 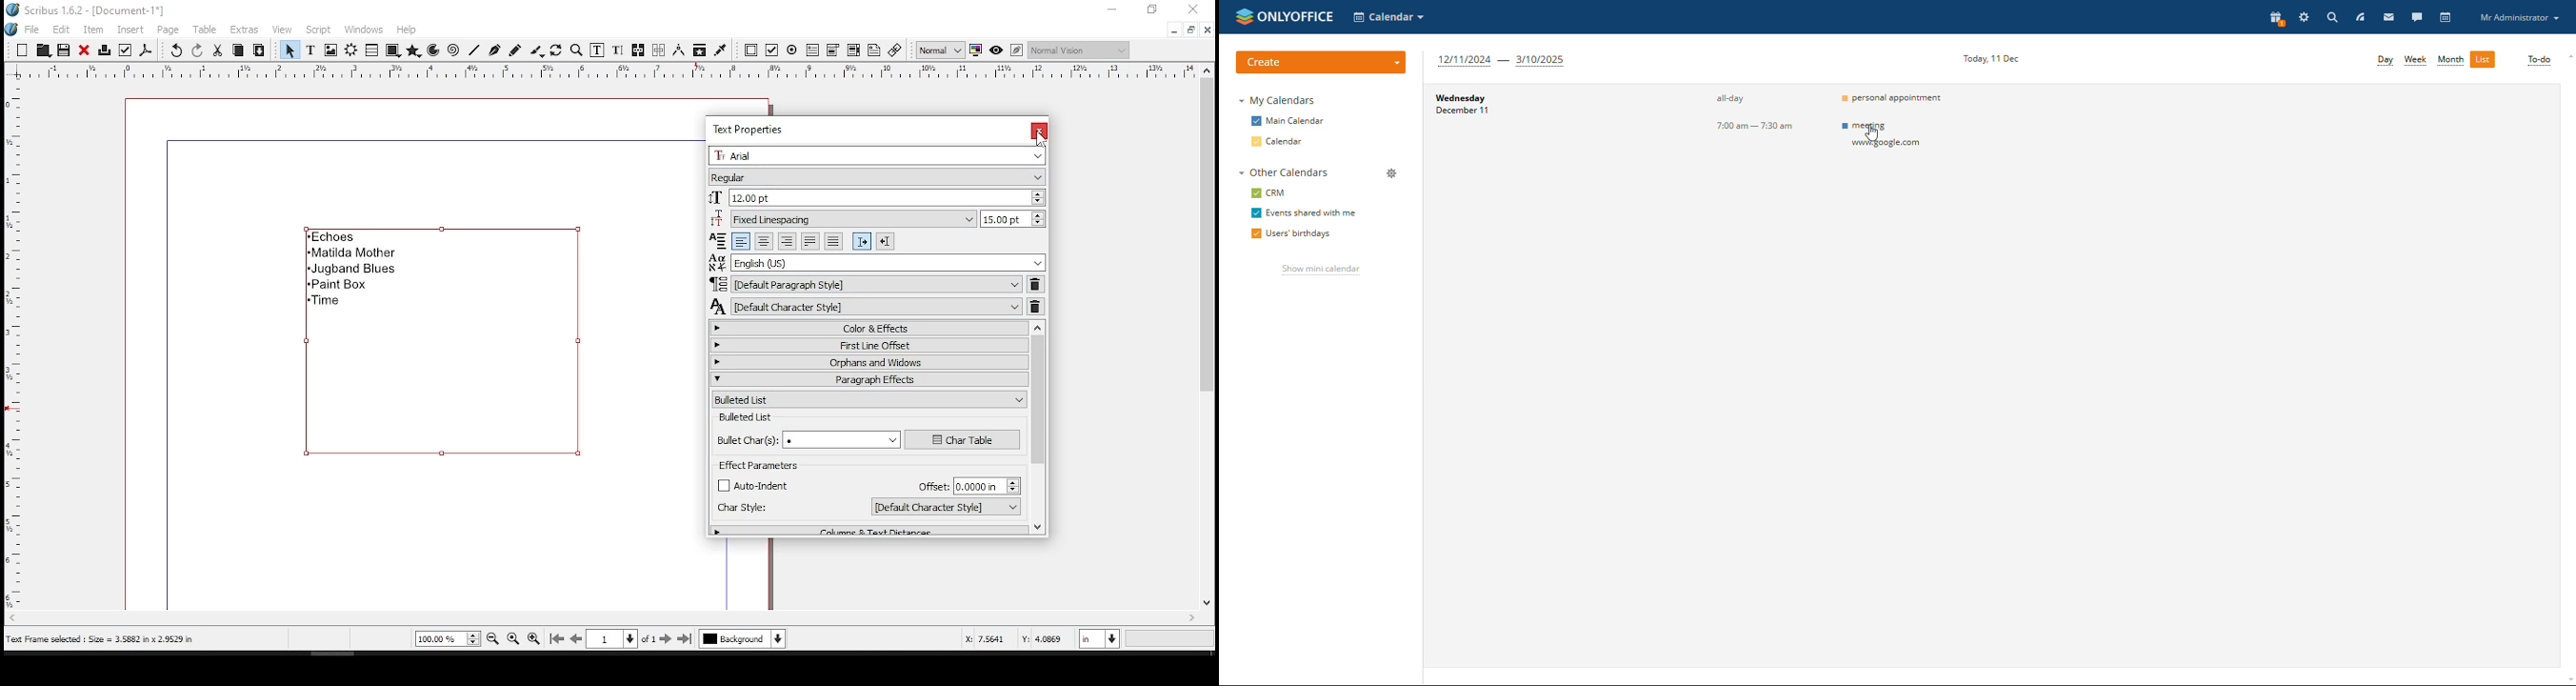 I want to click on PDF push button, so click(x=751, y=50).